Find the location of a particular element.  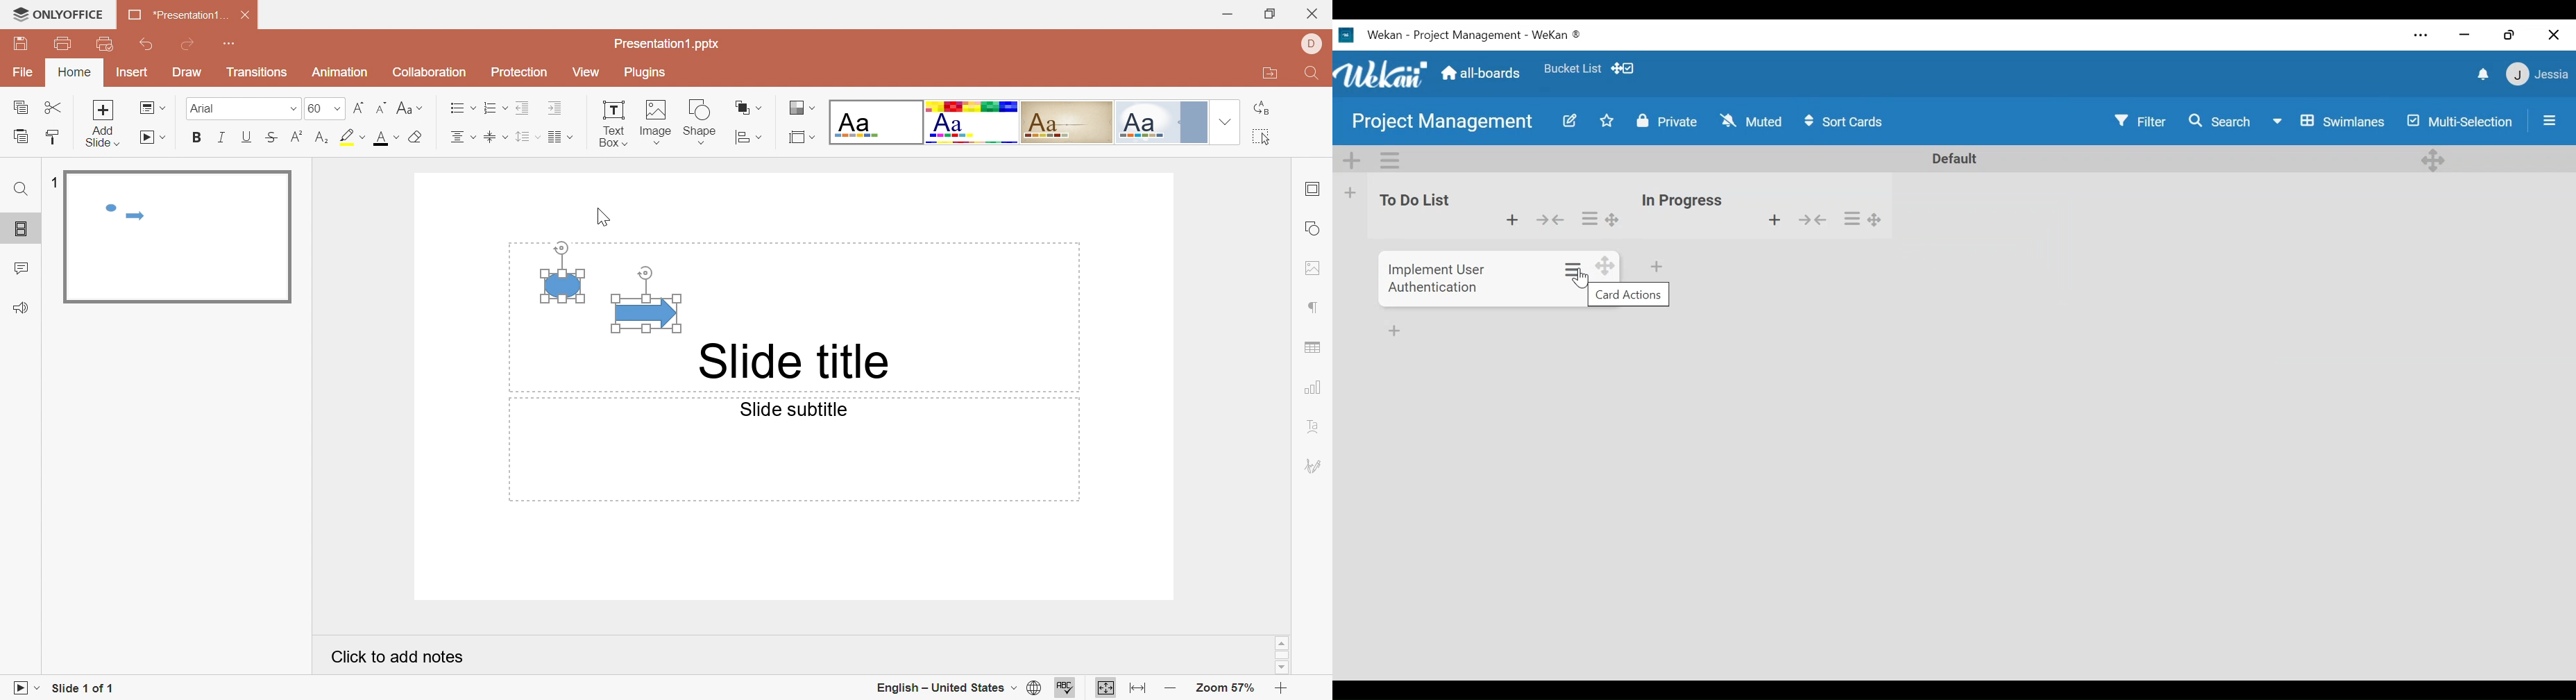

Chart settings is located at coordinates (1313, 393).